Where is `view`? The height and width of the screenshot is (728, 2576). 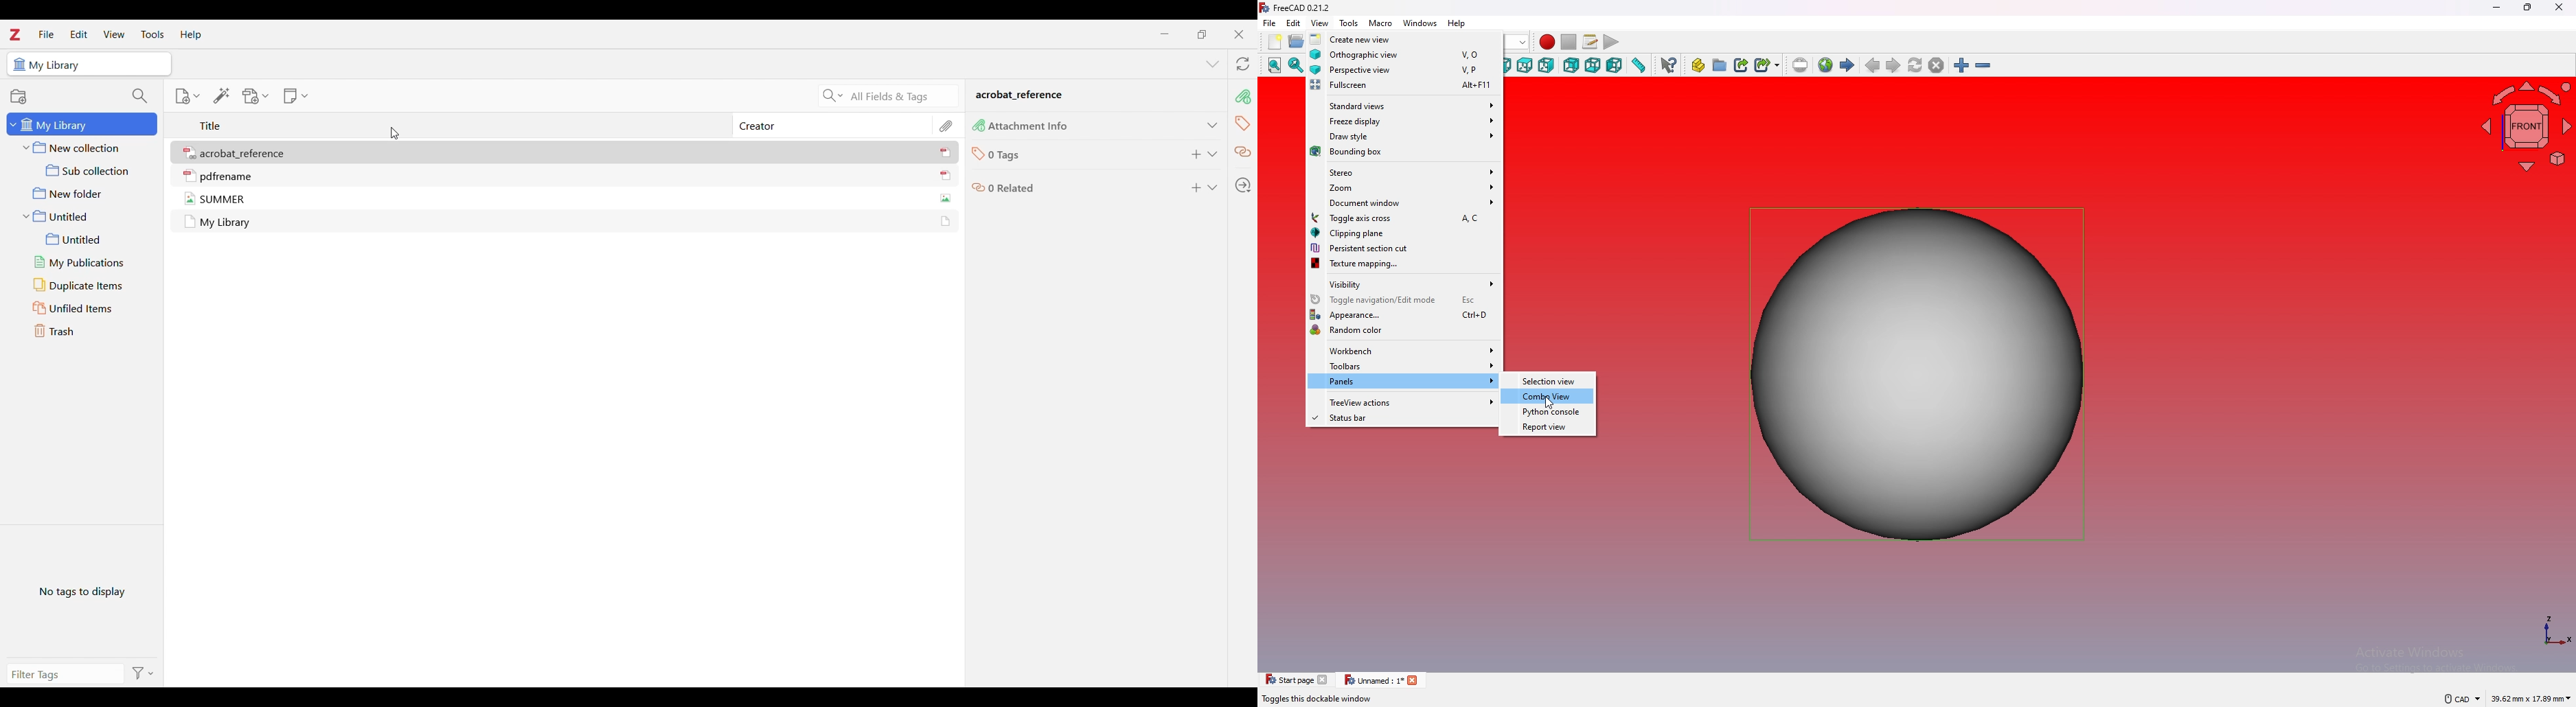 view is located at coordinates (1319, 23).